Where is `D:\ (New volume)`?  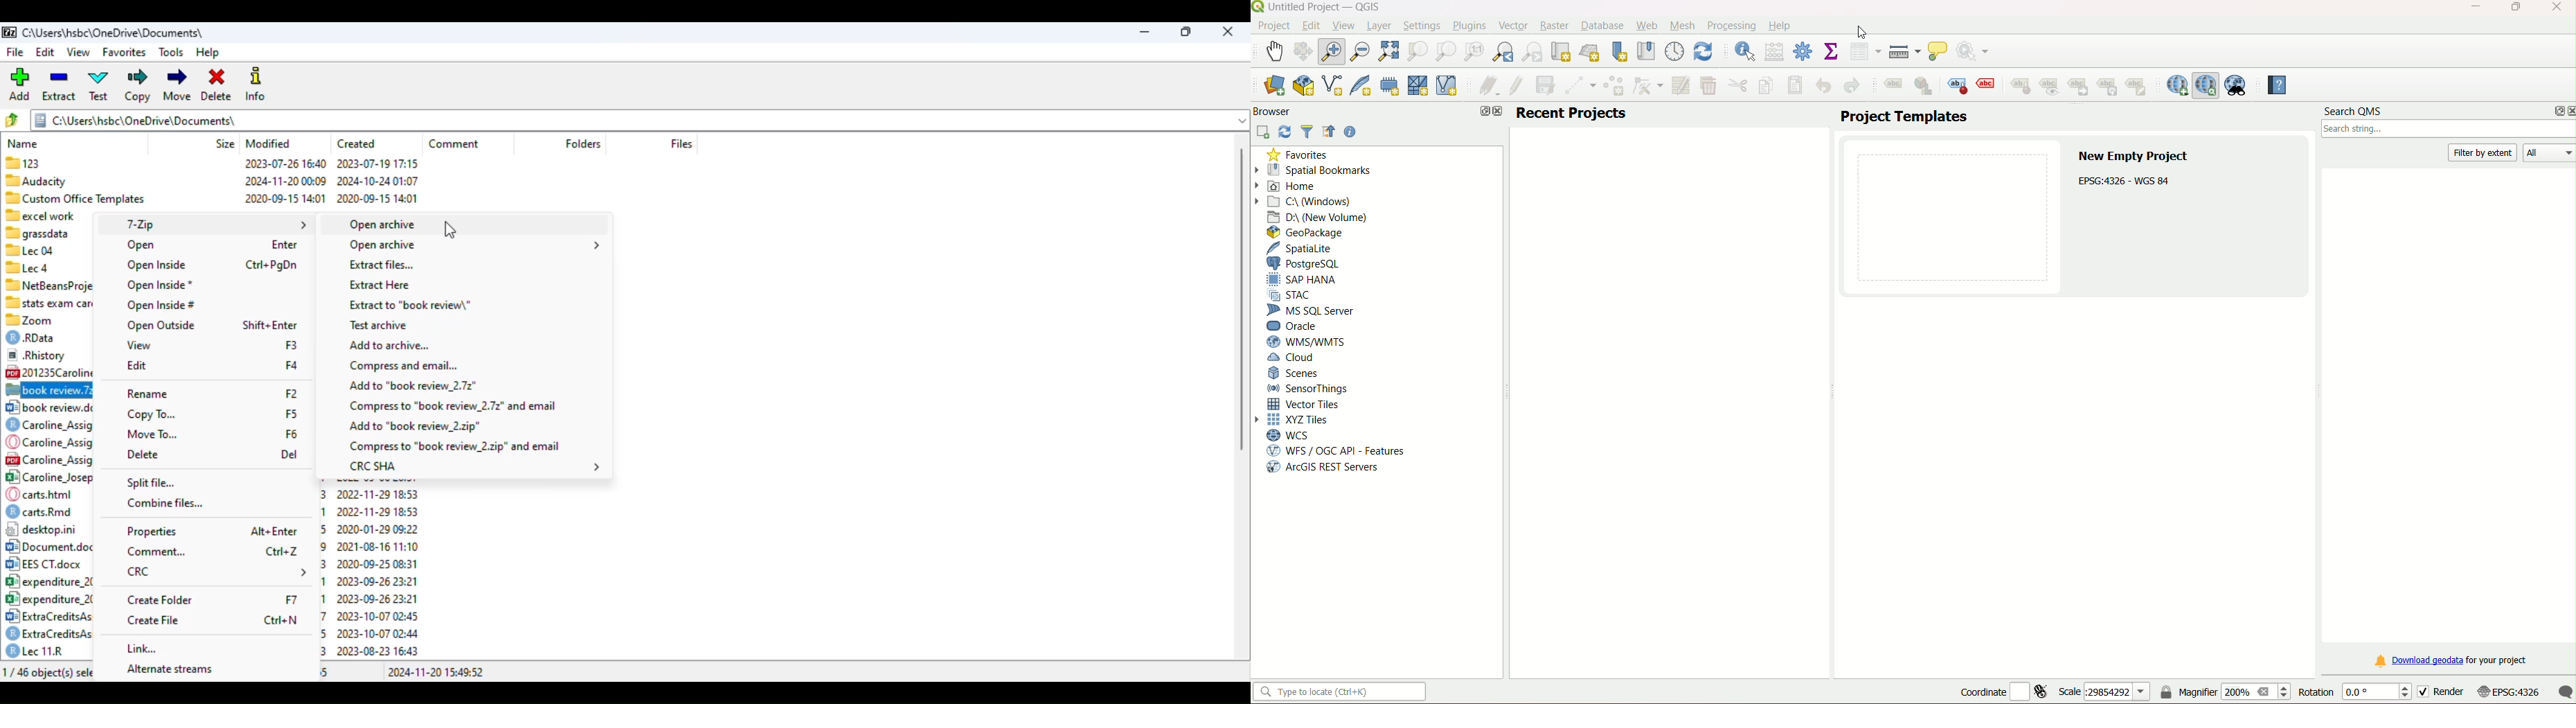 D:\ (New volume) is located at coordinates (1320, 217).